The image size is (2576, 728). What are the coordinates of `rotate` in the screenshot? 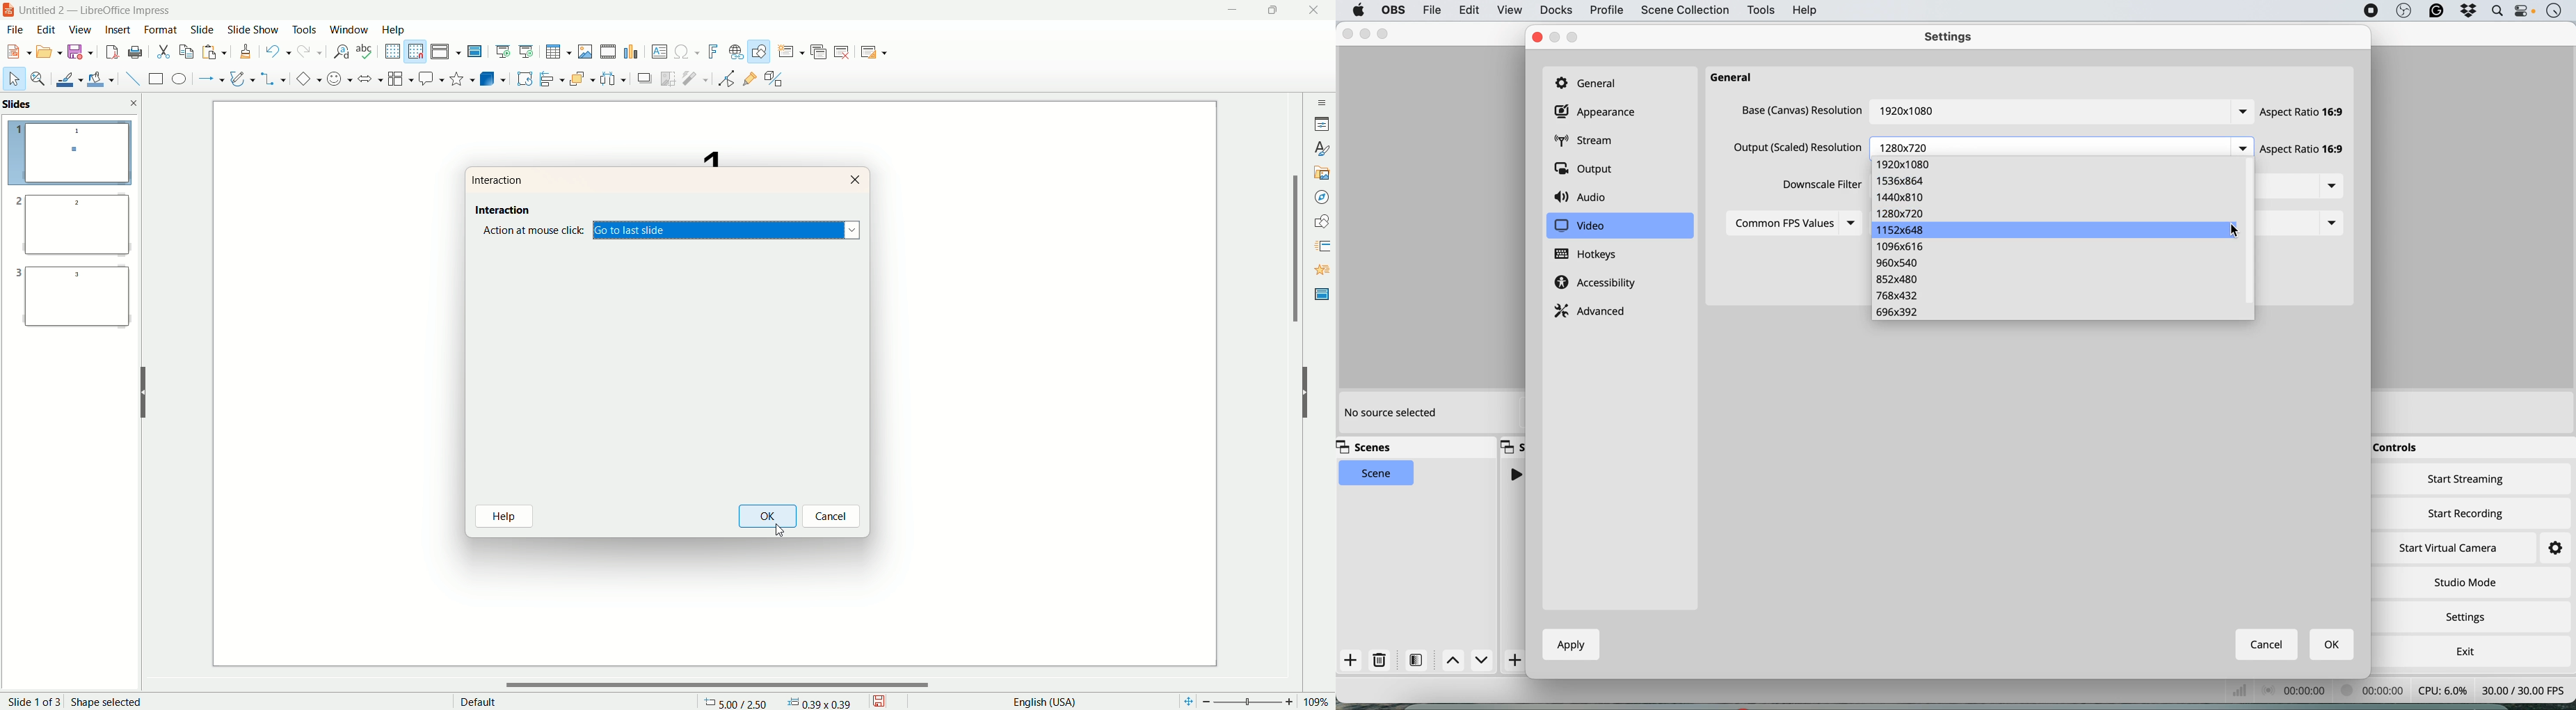 It's located at (525, 78).